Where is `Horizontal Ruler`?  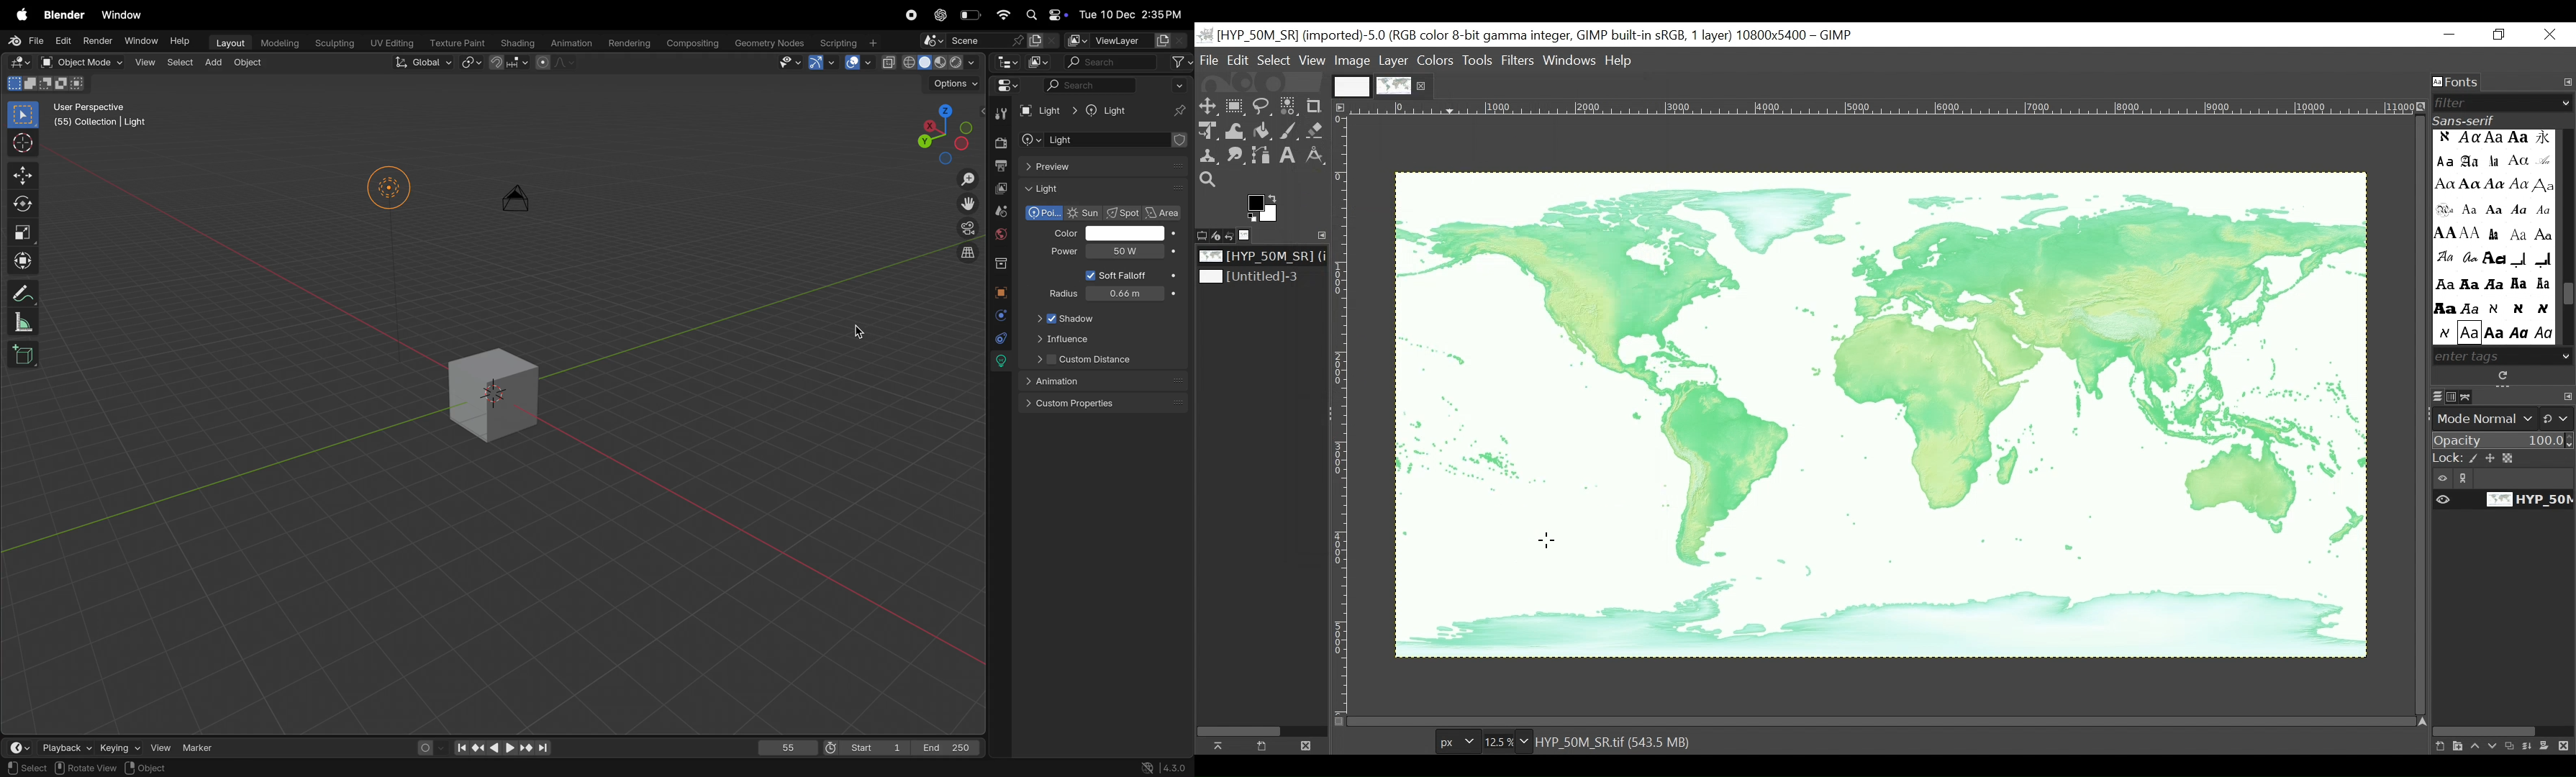
Horizontal Ruler is located at coordinates (1882, 109).